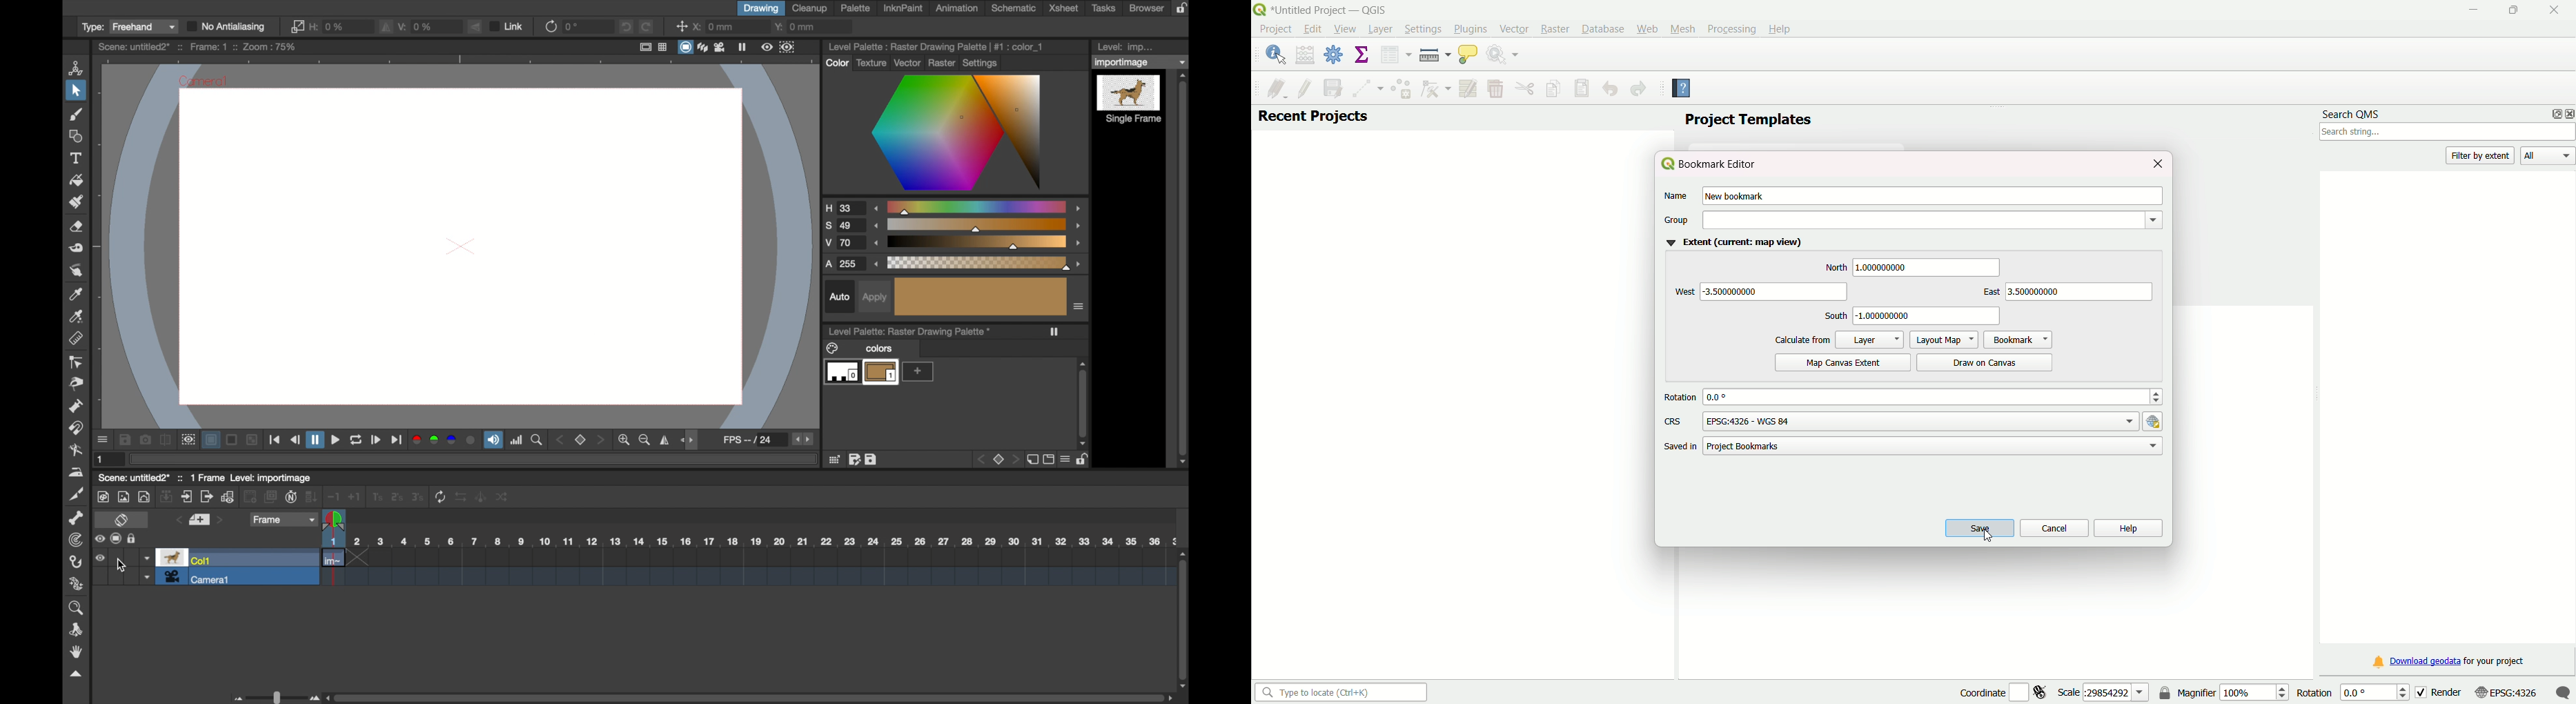 The height and width of the screenshot is (728, 2576). Describe the element at coordinates (2018, 339) in the screenshot. I see `bookmark` at that location.